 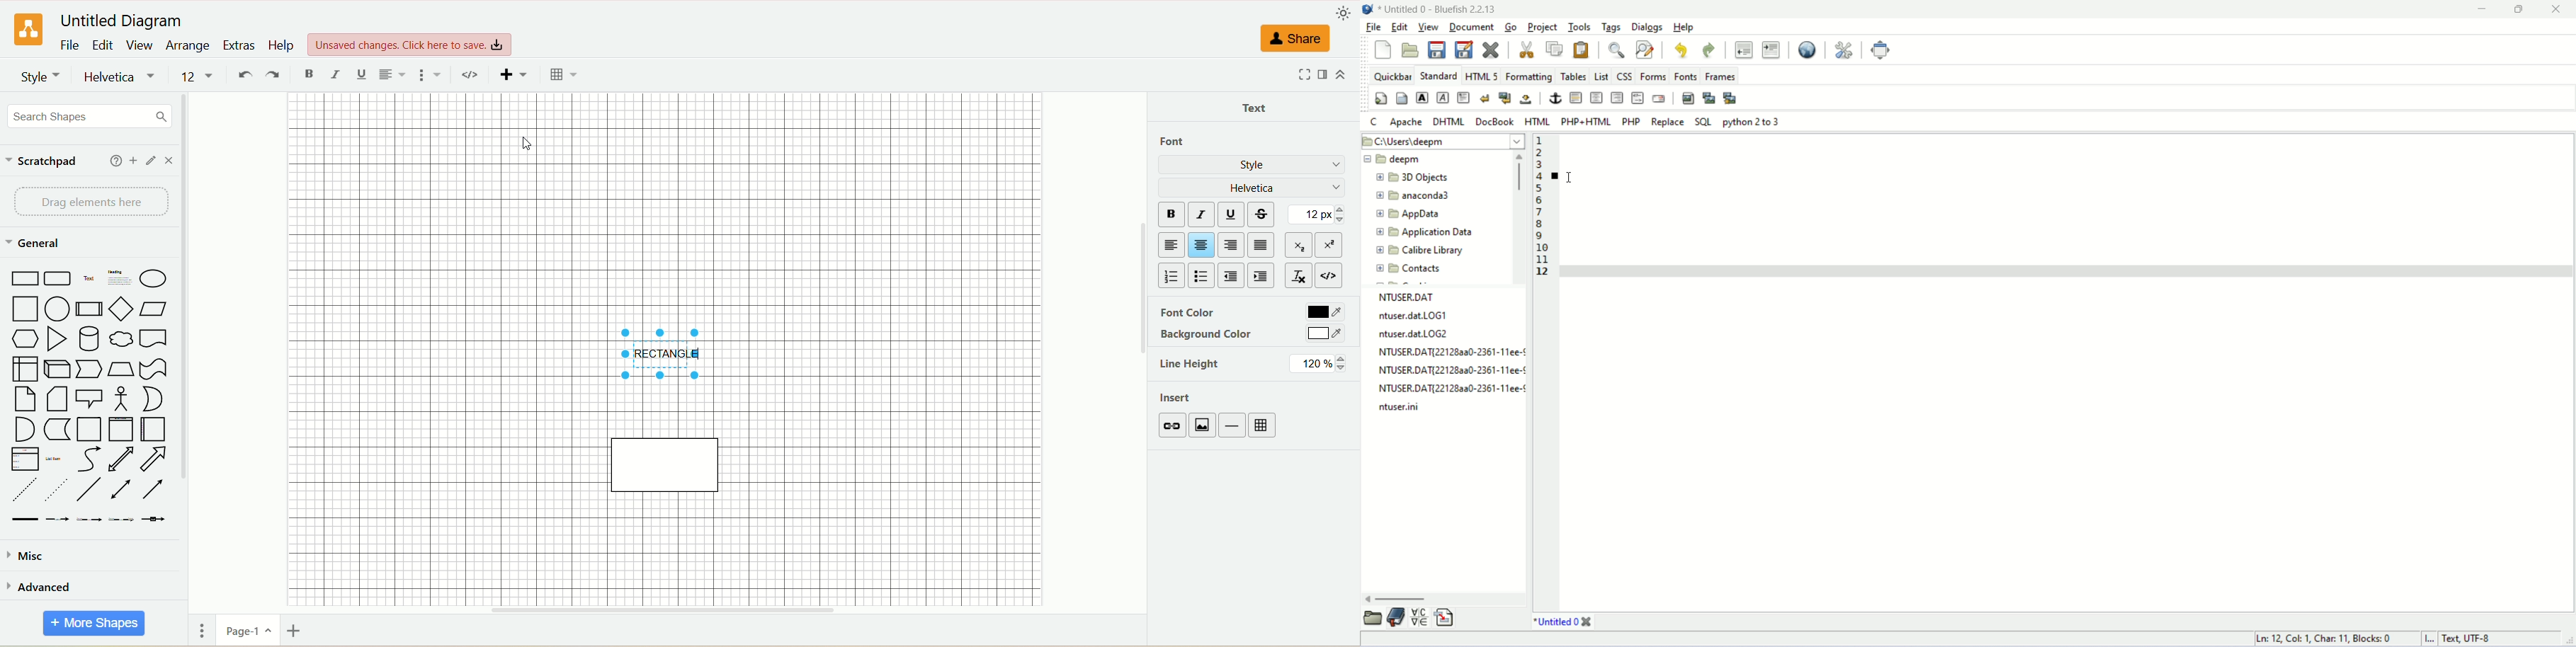 I want to click on text, so click(x=1259, y=107).